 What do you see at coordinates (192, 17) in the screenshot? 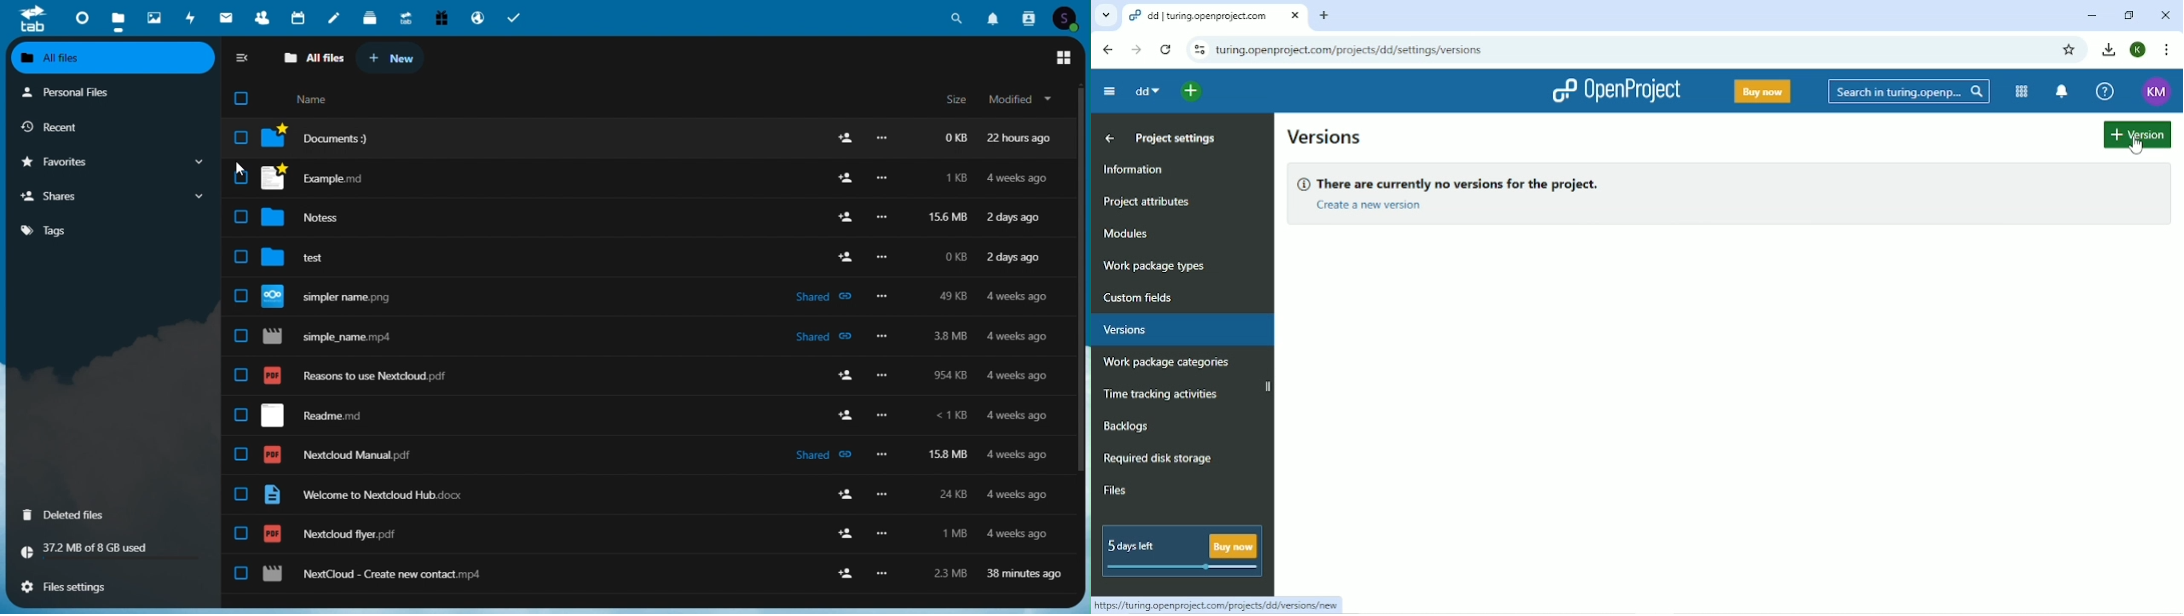
I see `Activity photos` at bounding box center [192, 17].